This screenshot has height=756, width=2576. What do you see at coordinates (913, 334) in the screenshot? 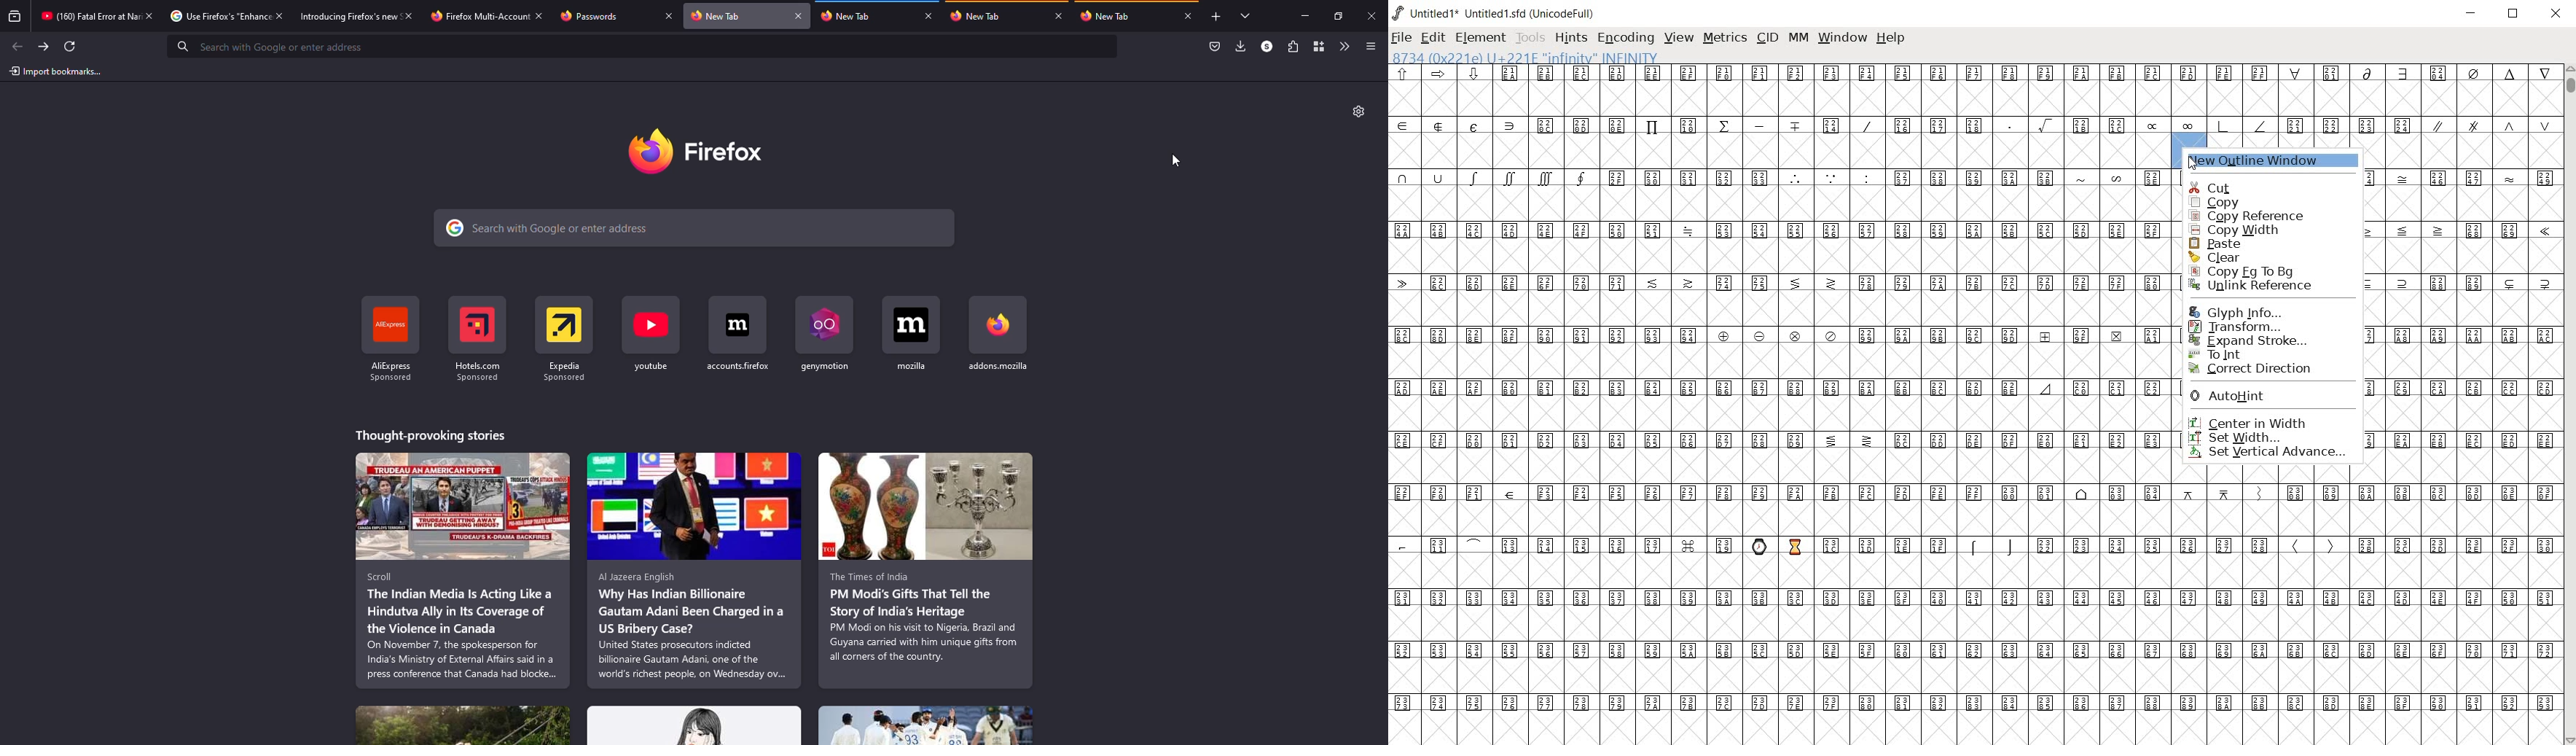
I see `shortcut` at bounding box center [913, 334].